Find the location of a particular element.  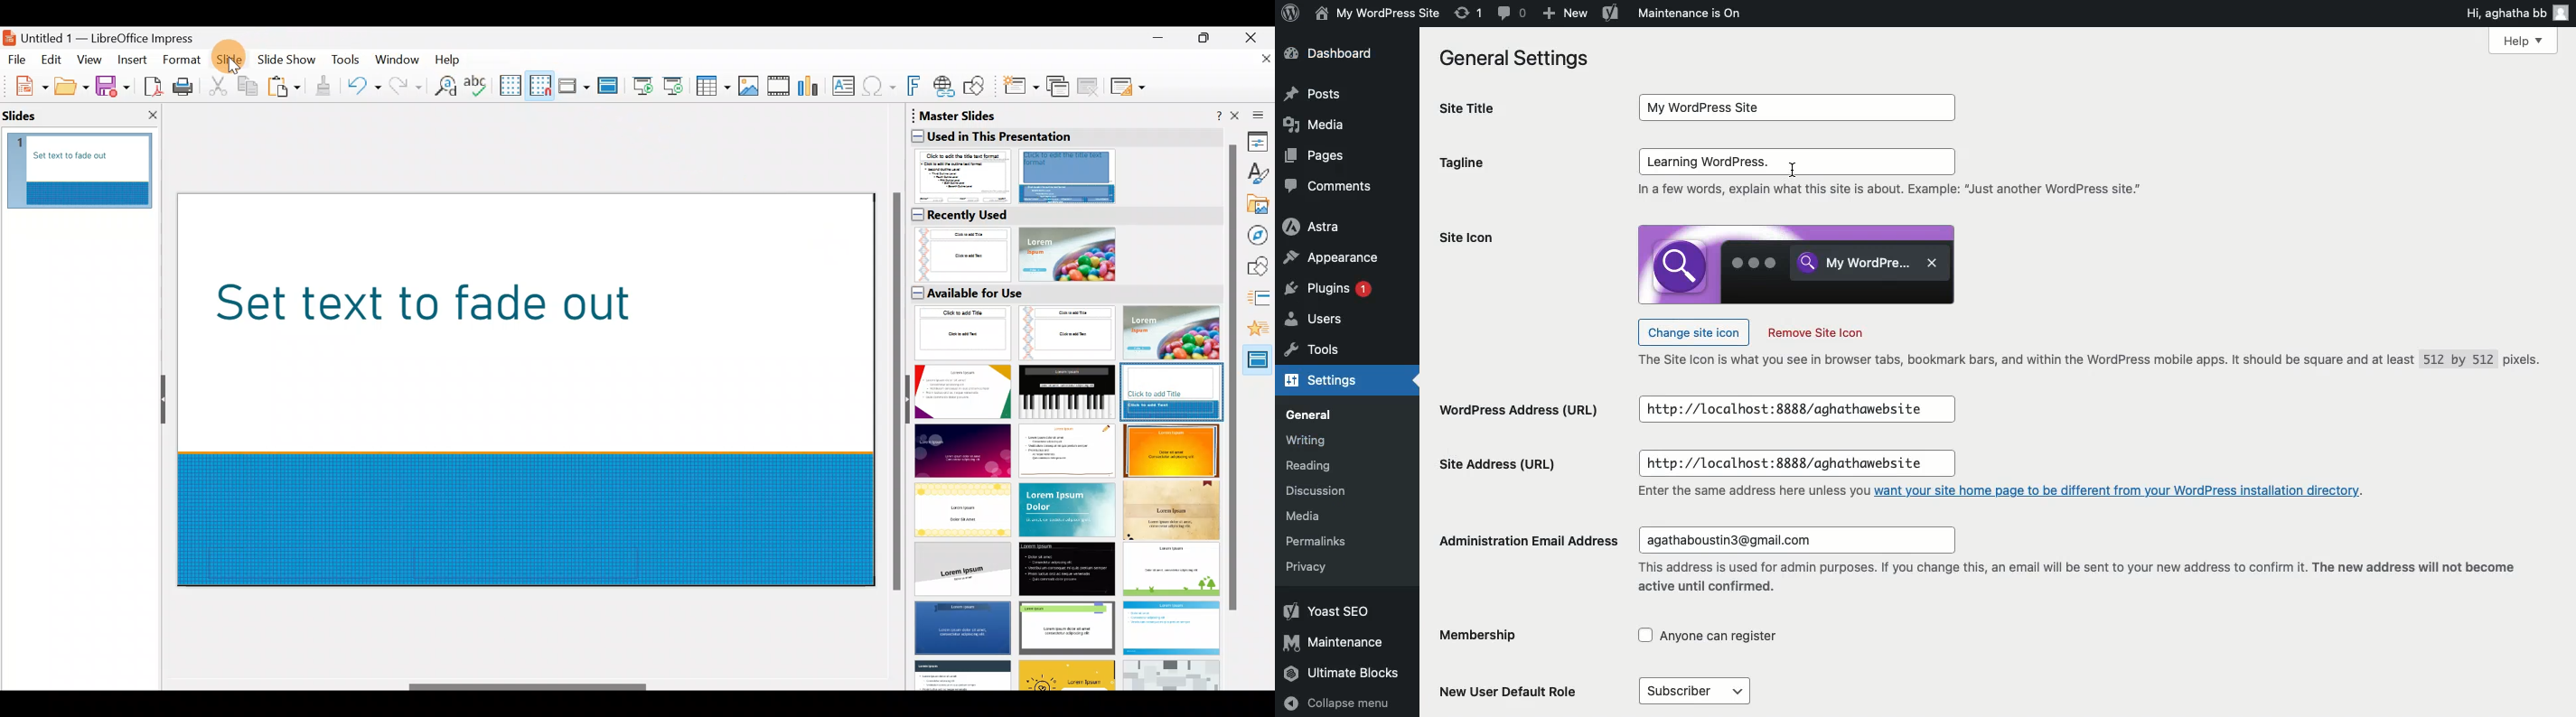

cursor is located at coordinates (1791, 171).